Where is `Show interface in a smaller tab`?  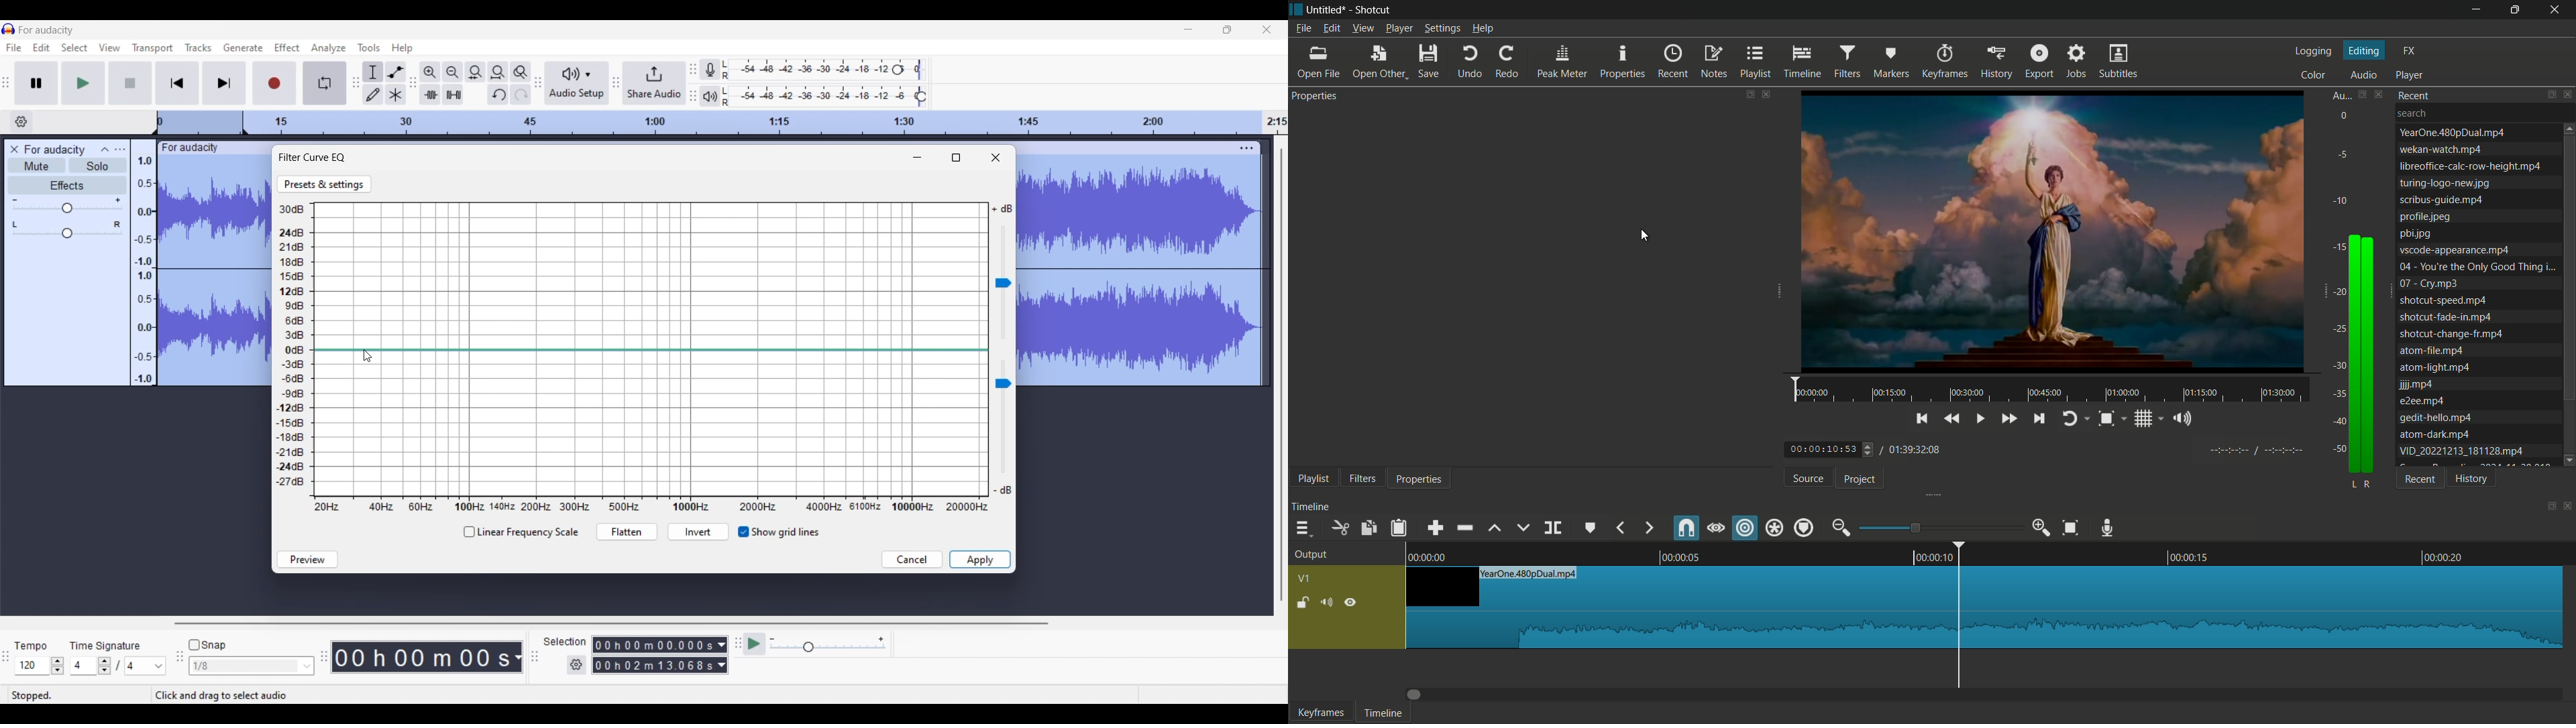 Show interface in a smaller tab is located at coordinates (1227, 29).